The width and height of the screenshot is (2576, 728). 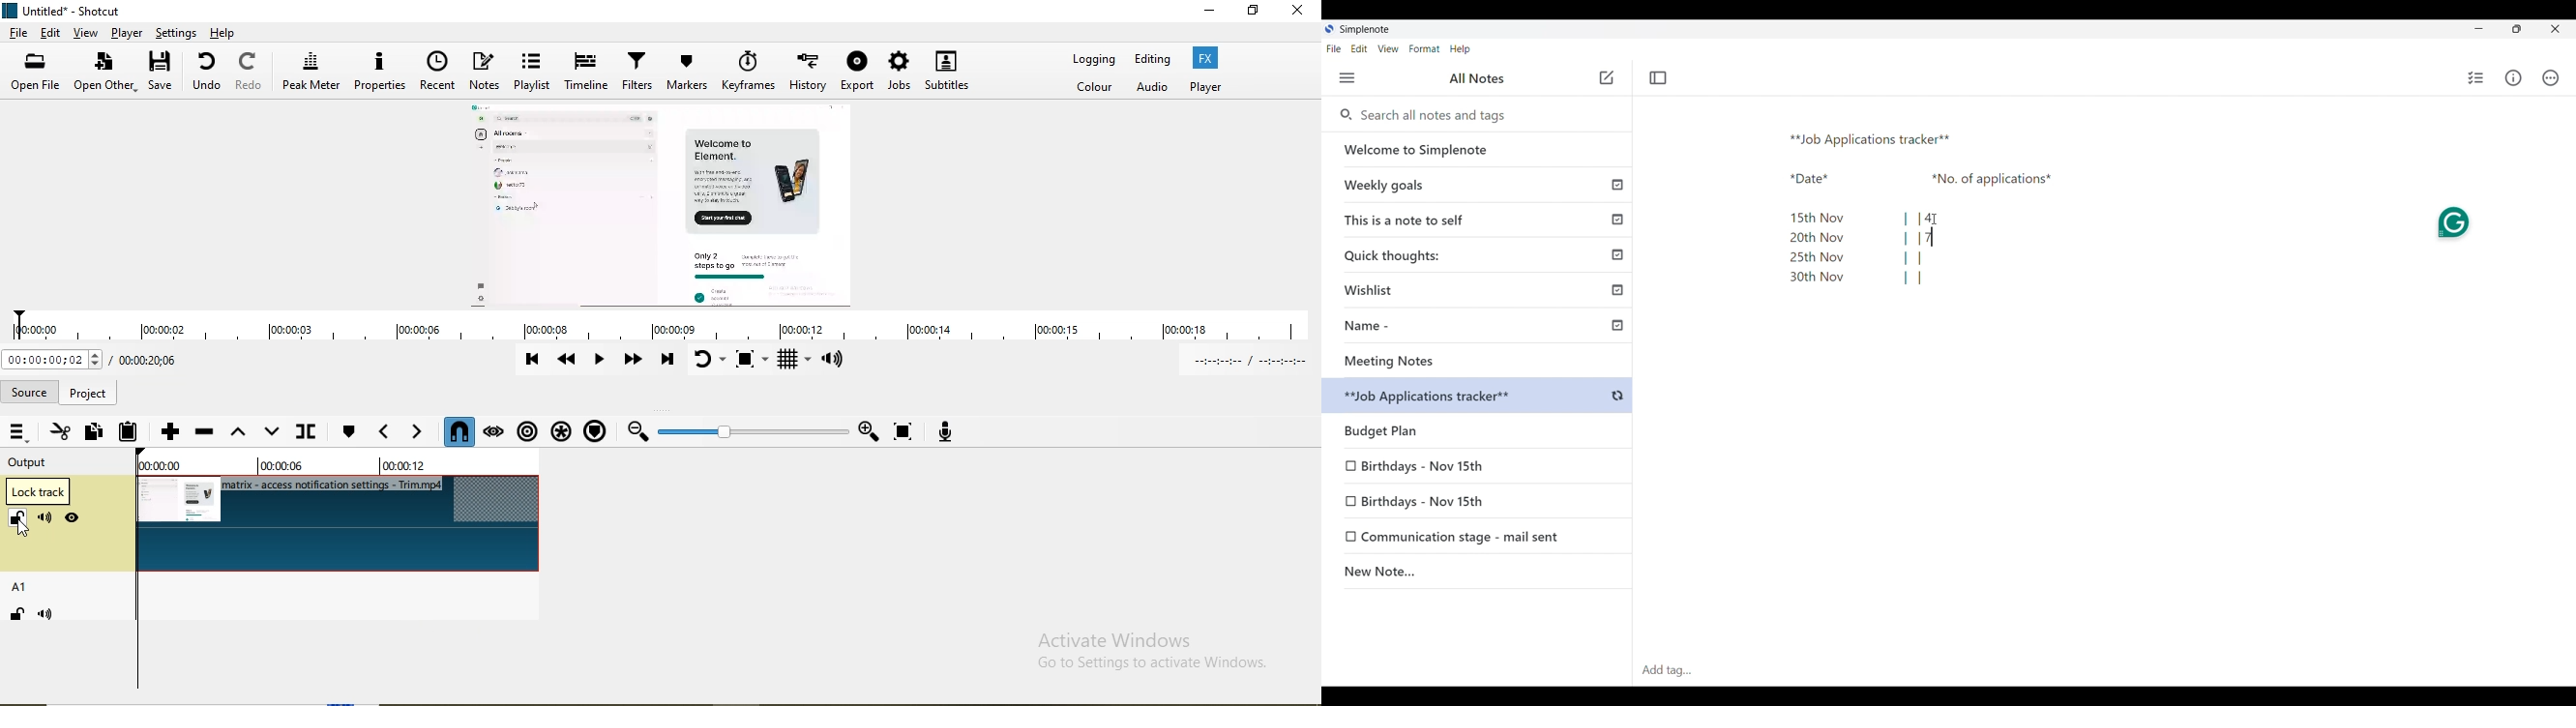 I want to click on Lock, so click(x=17, y=616).